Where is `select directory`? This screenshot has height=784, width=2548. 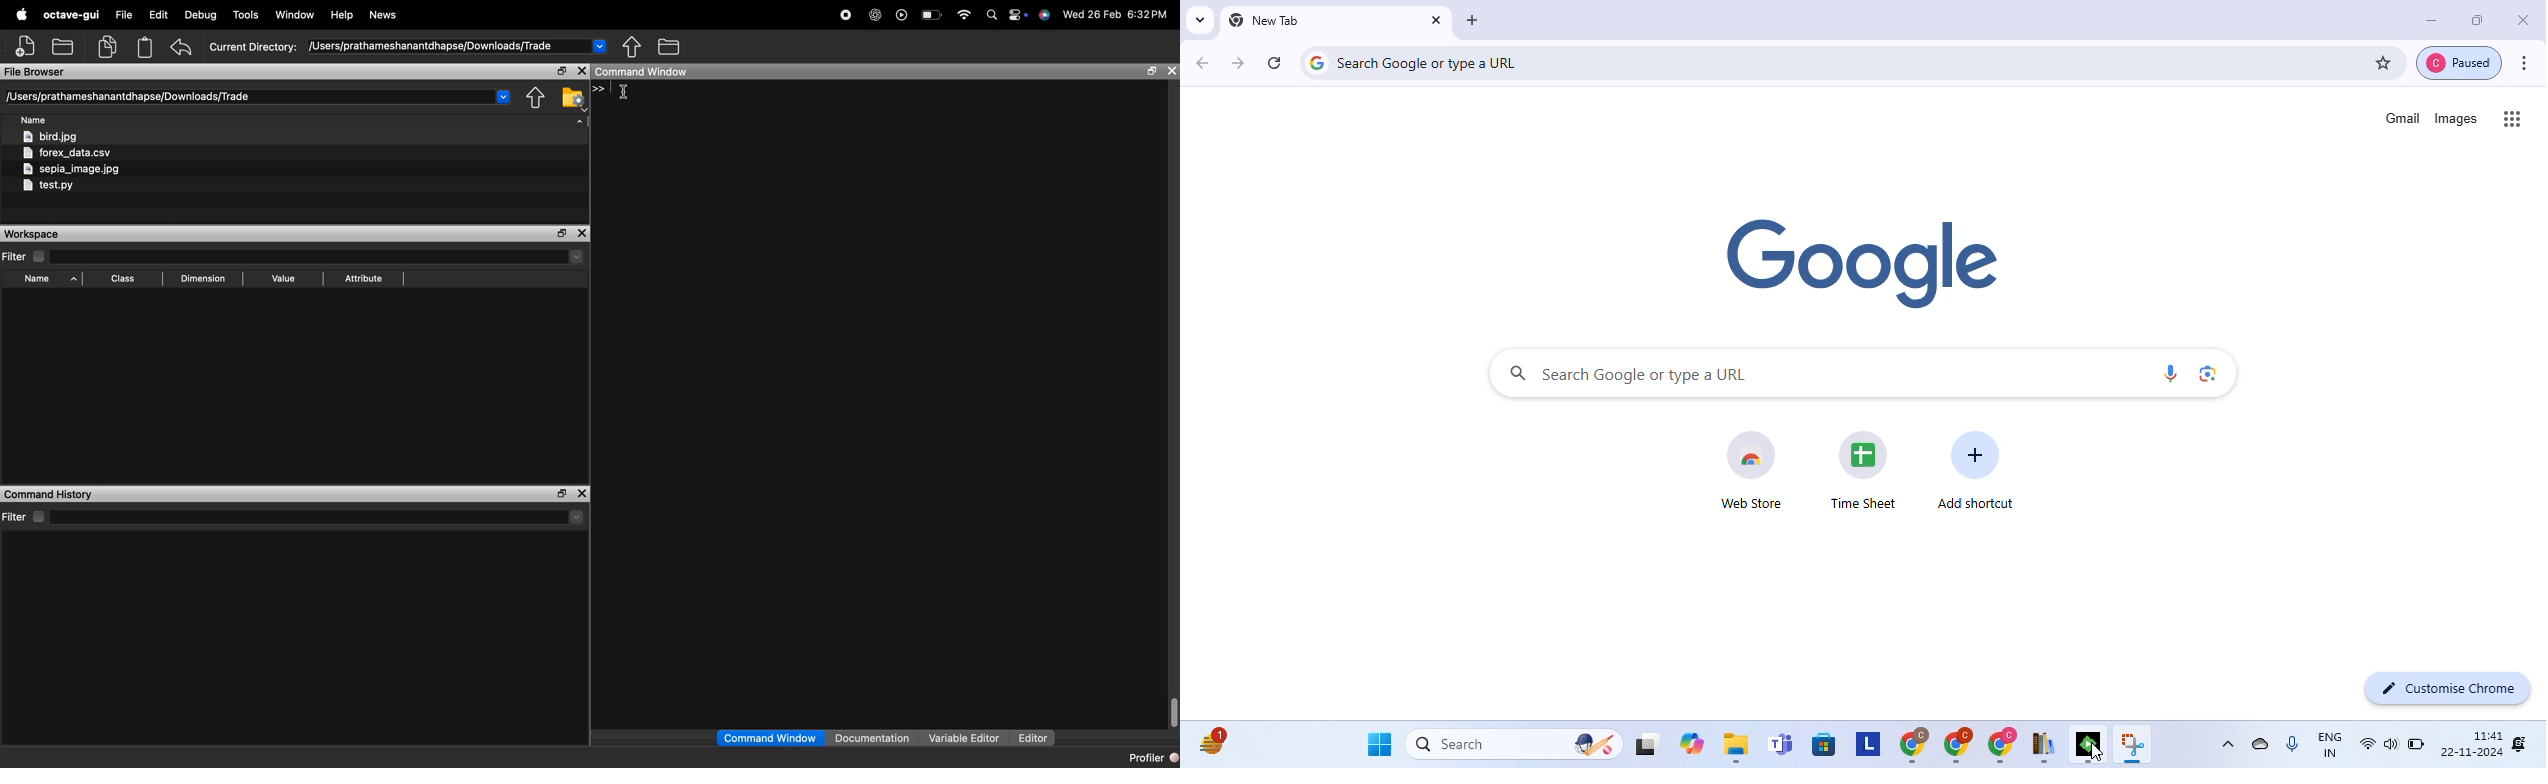 select directory is located at coordinates (323, 257).